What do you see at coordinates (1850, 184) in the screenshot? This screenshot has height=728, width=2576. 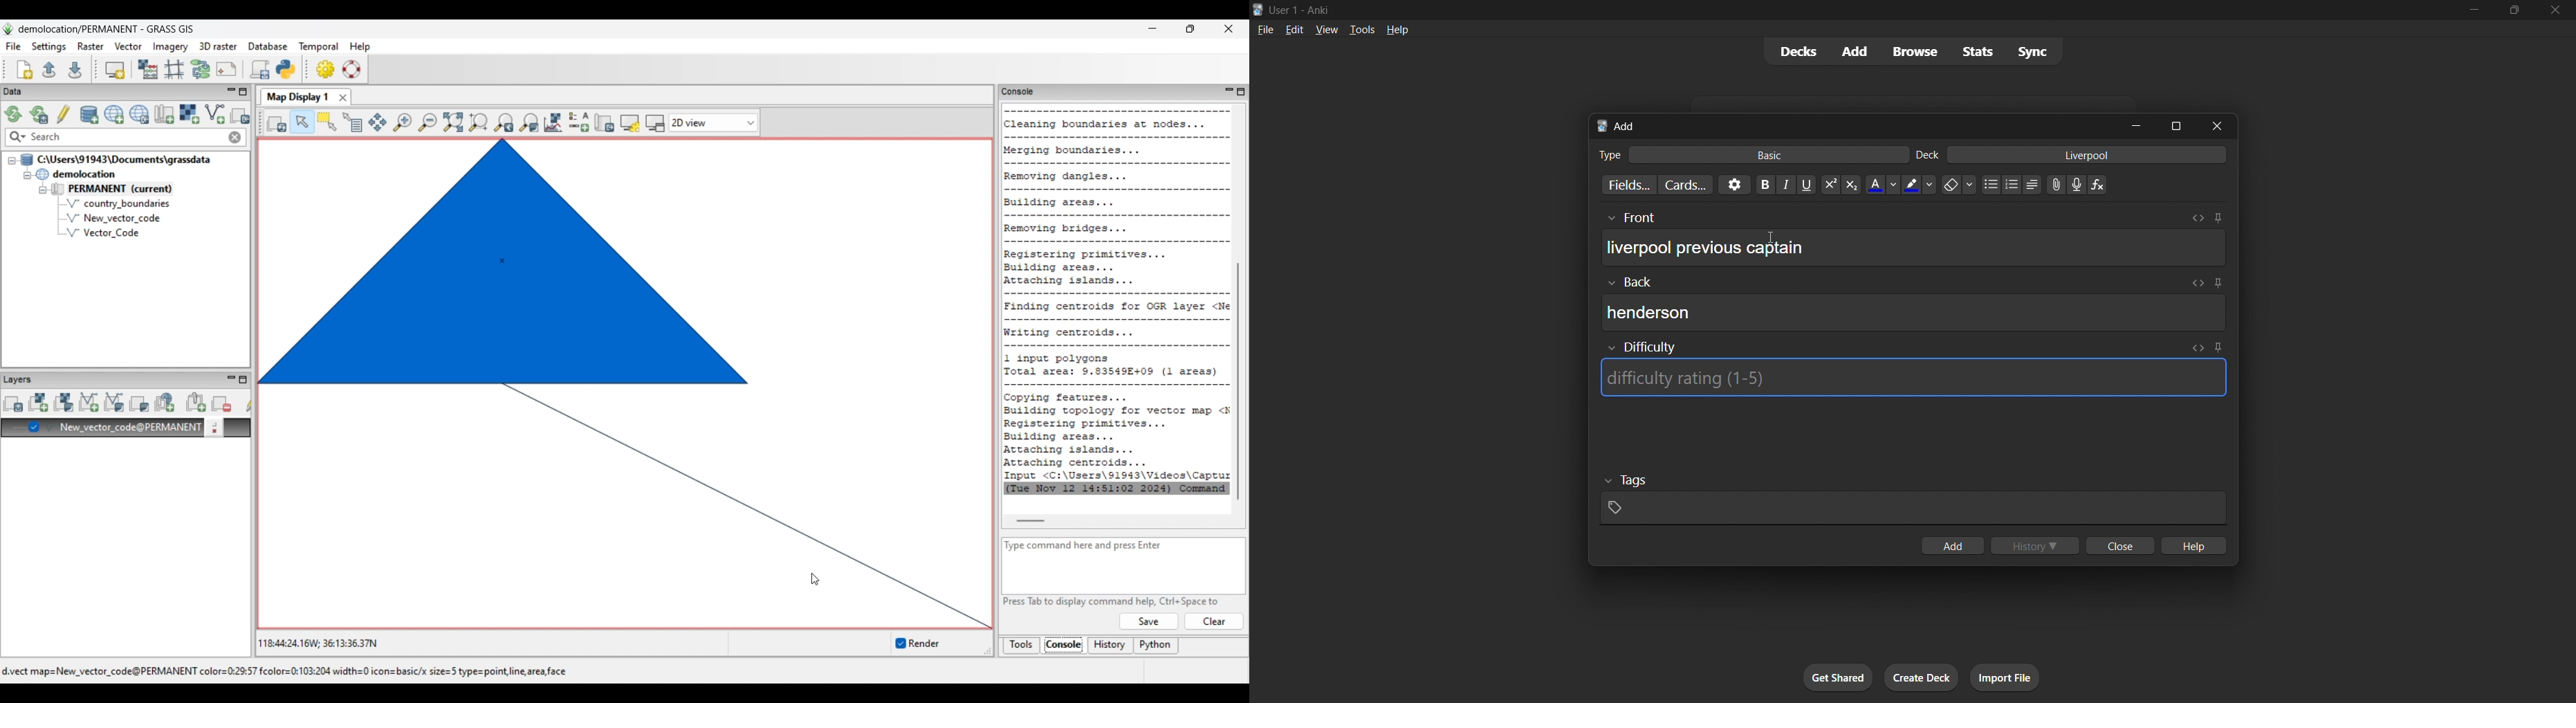 I see `subscript` at bounding box center [1850, 184].